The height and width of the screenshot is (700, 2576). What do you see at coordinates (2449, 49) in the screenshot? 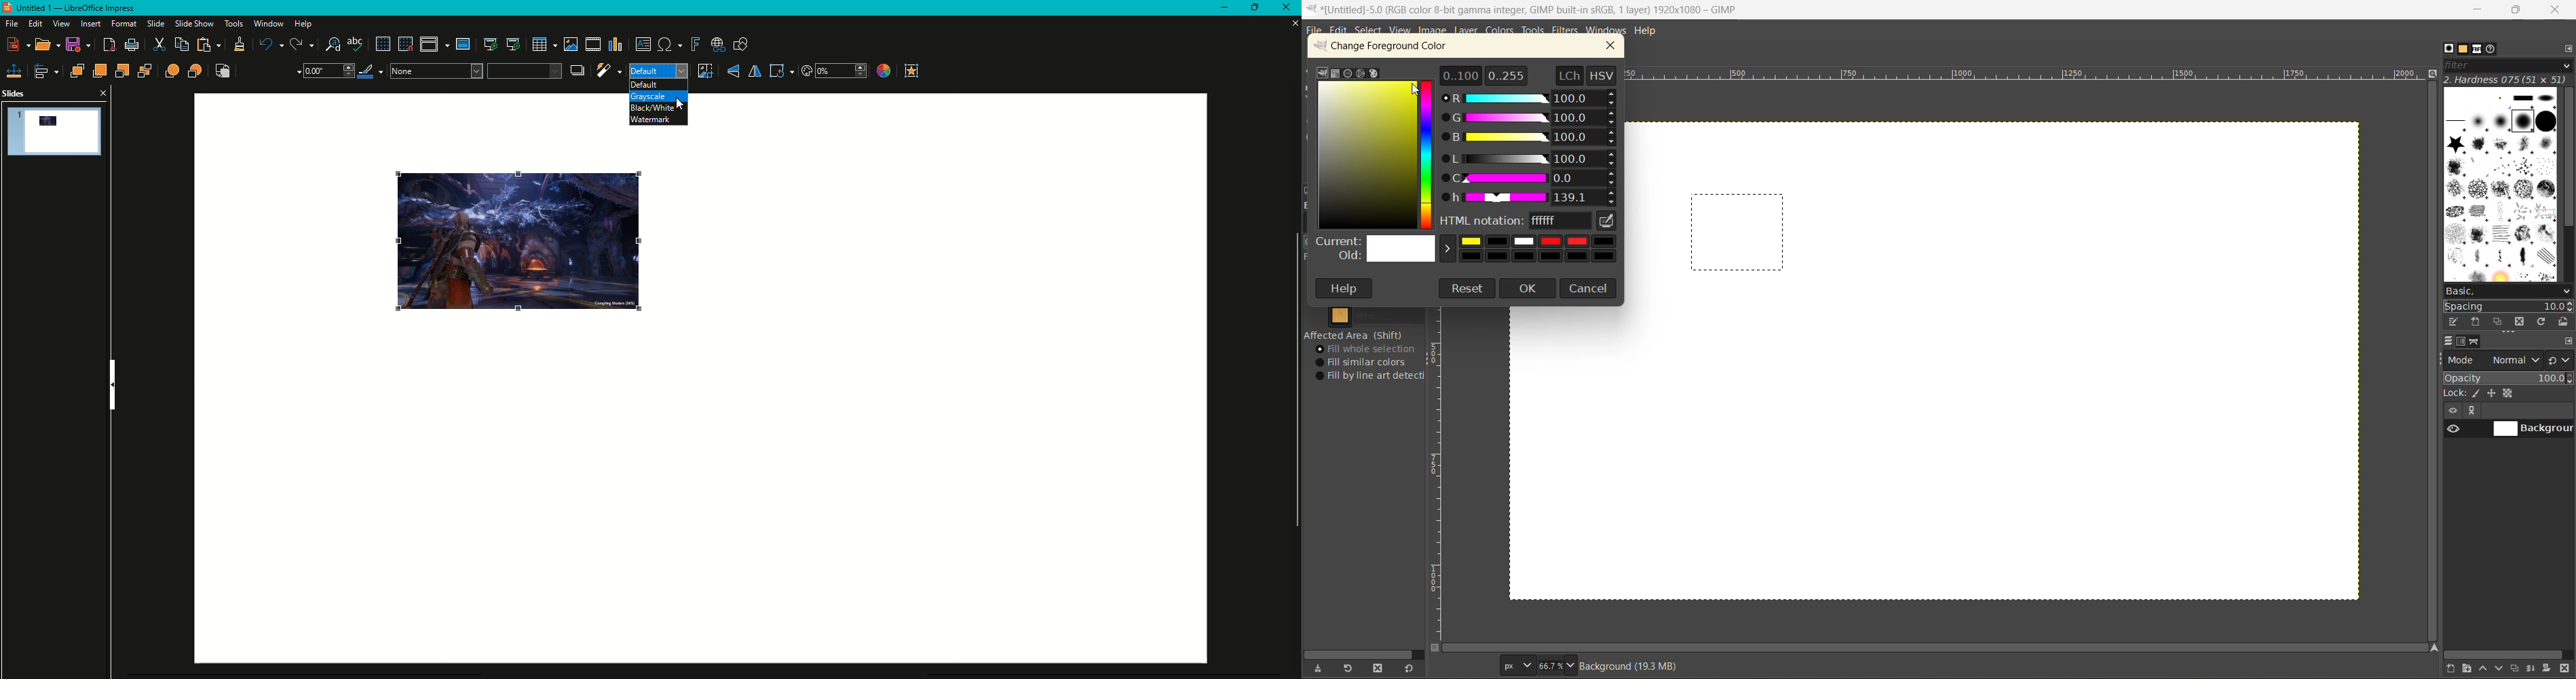
I see `brushes` at bounding box center [2449, 49].